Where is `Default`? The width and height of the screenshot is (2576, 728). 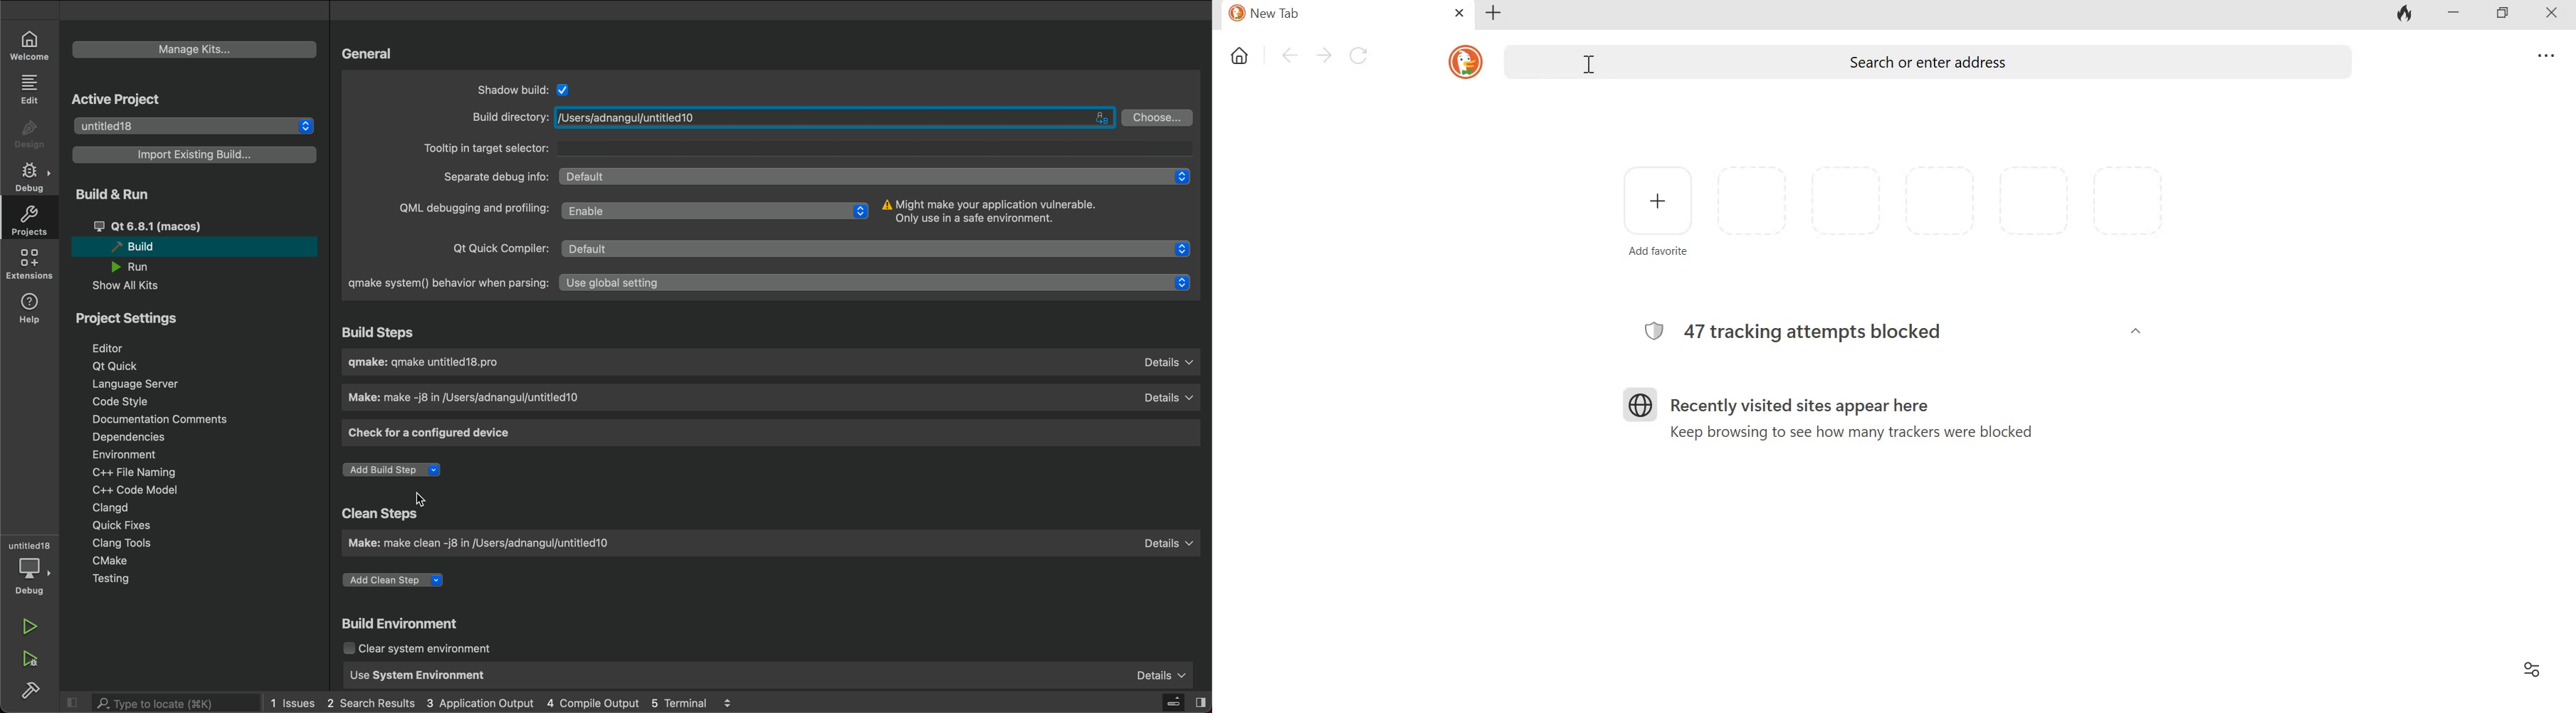 Default is located at coordinates (881, 250).